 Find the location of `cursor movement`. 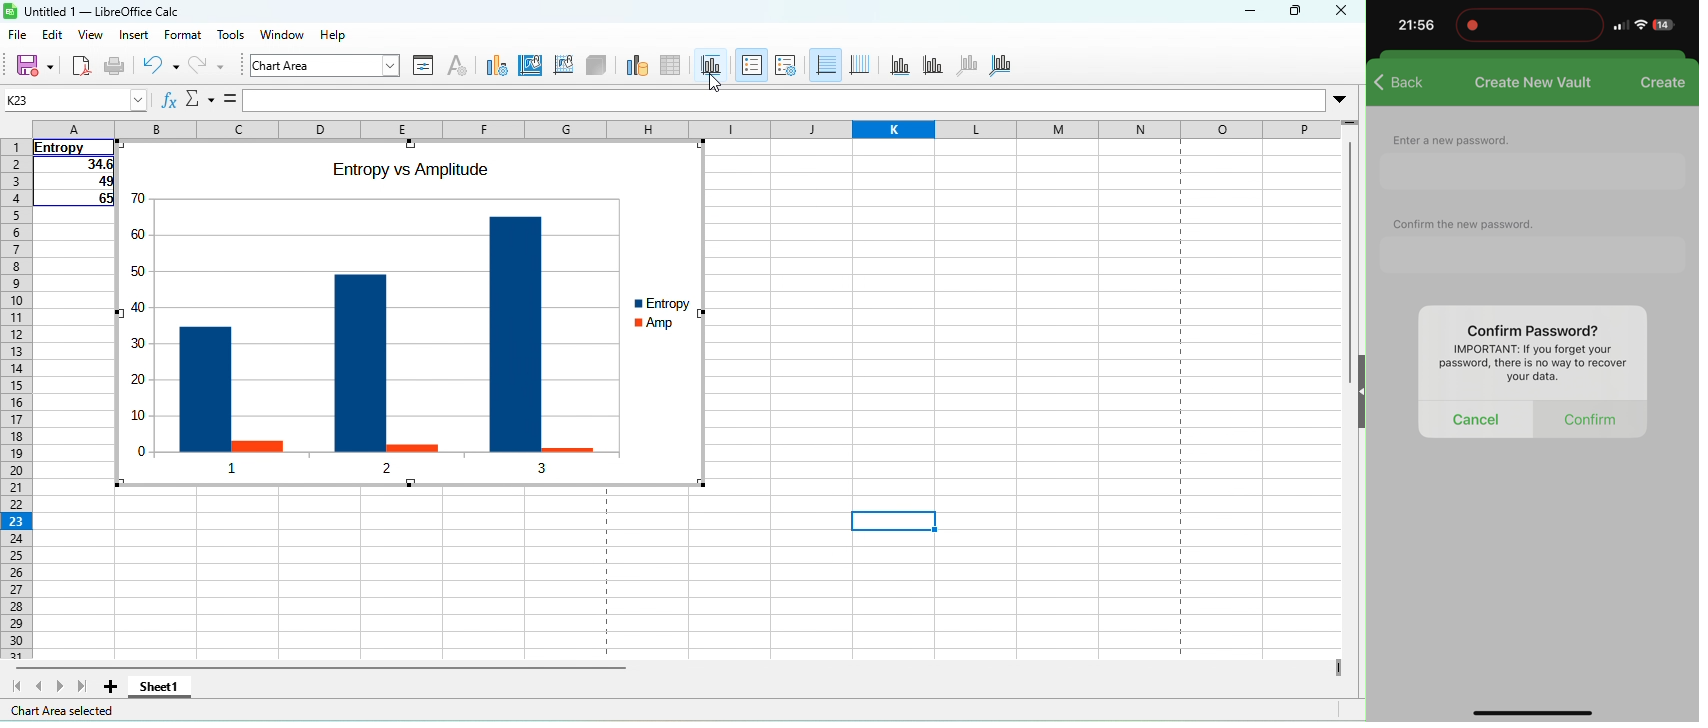

cursor movement is located at coordinates (711, 78).